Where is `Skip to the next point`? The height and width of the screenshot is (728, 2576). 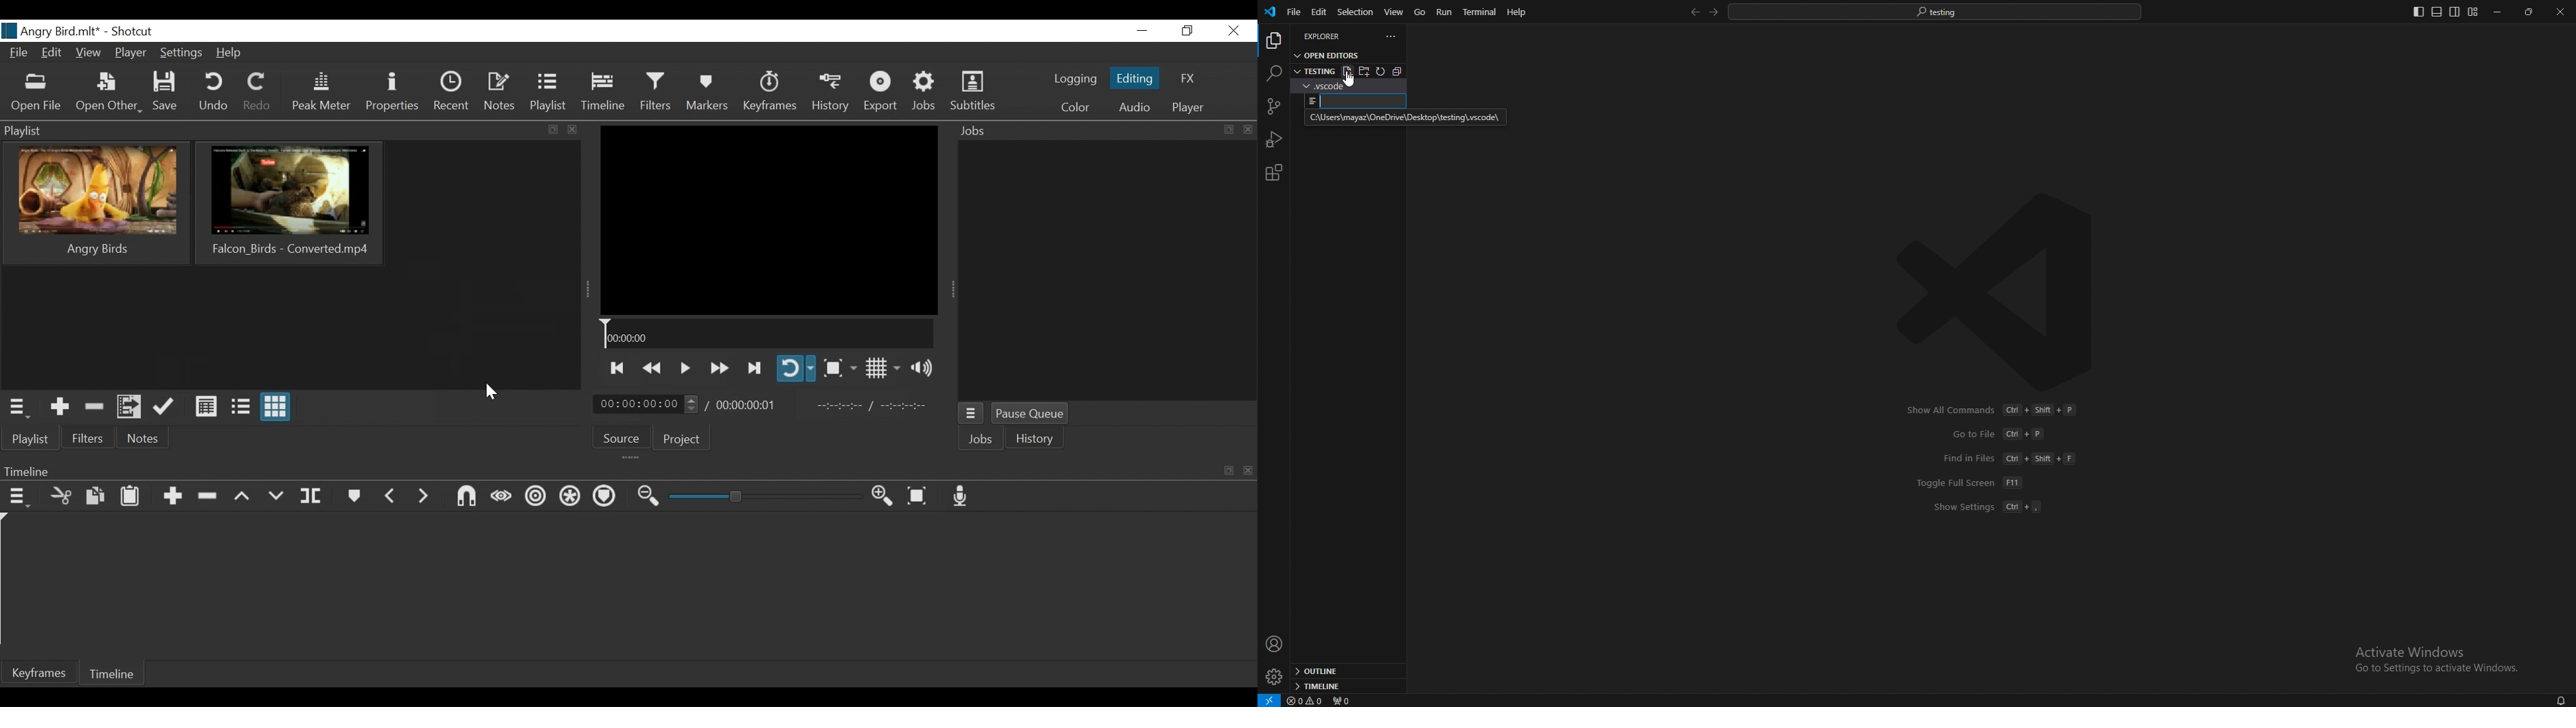
Skip to the next point is located at coordinates (756, 369).